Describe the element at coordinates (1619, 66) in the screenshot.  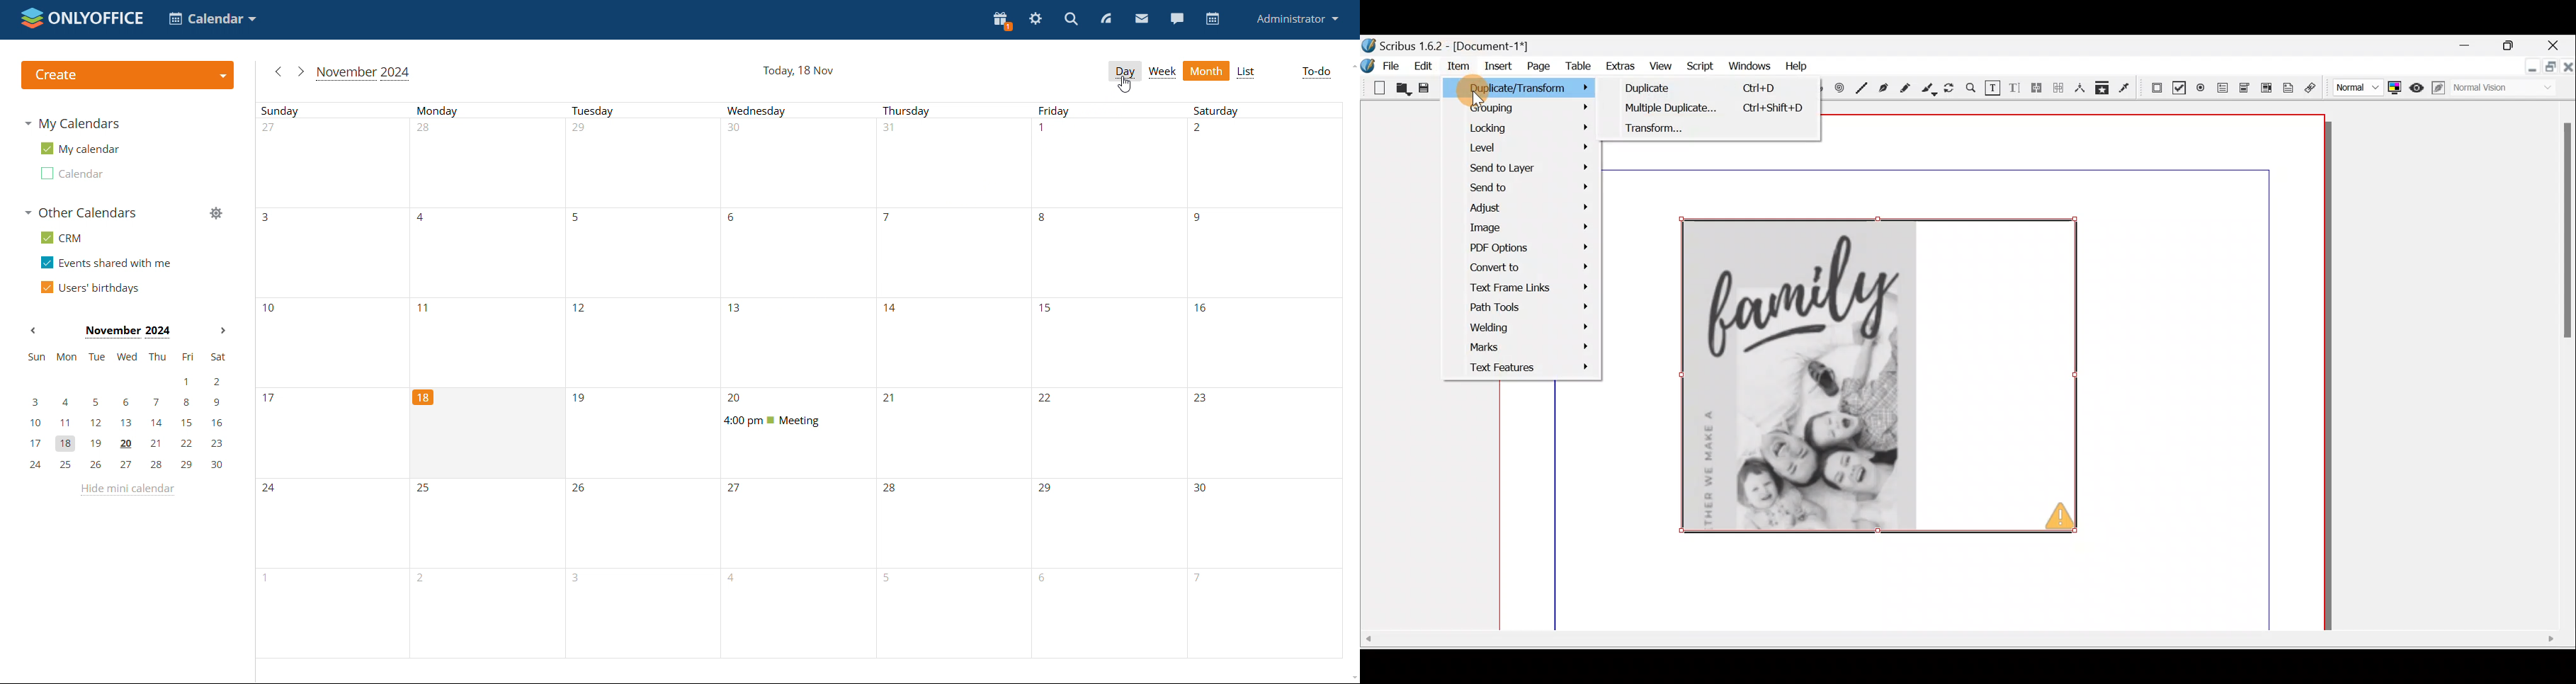
I see `Extras` at that location.